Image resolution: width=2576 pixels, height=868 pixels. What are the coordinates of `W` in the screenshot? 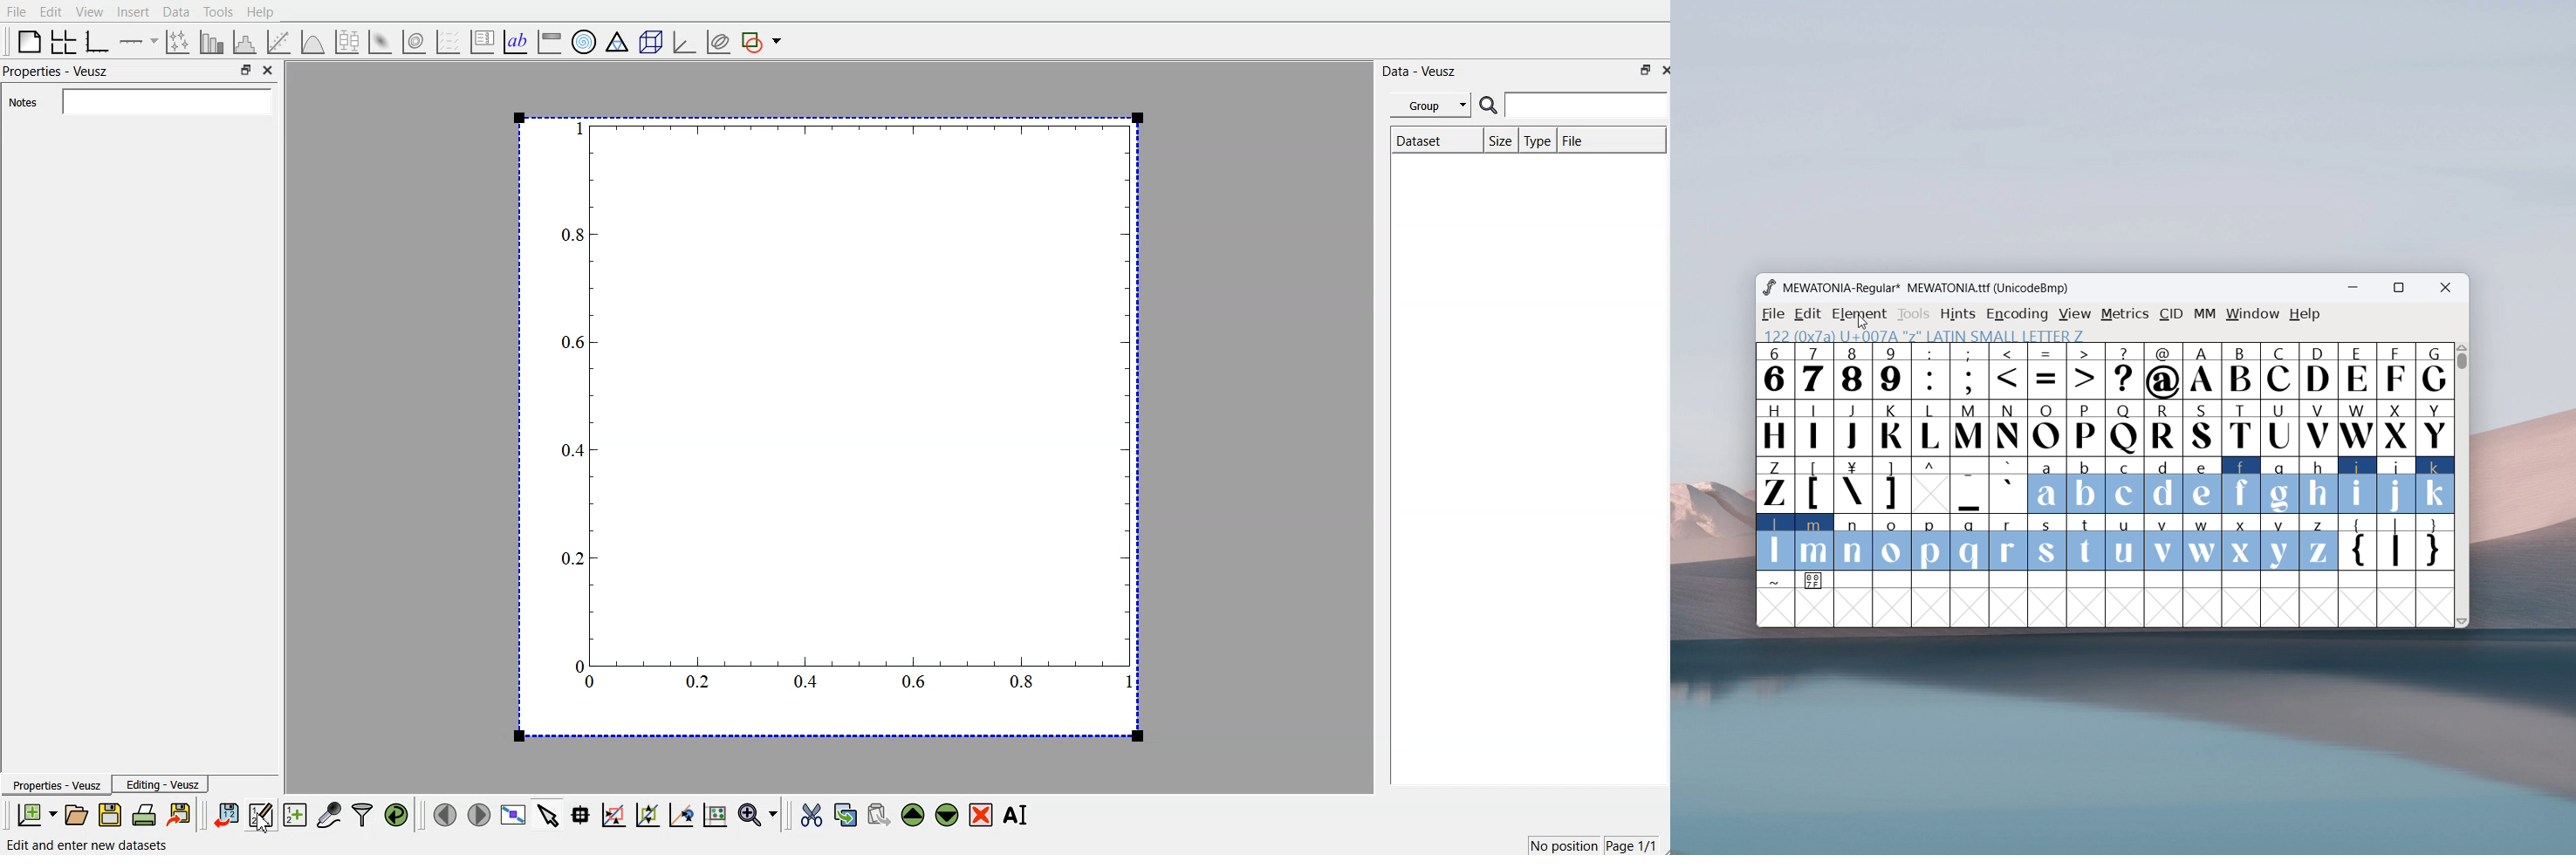 It's located at (2356, 428).